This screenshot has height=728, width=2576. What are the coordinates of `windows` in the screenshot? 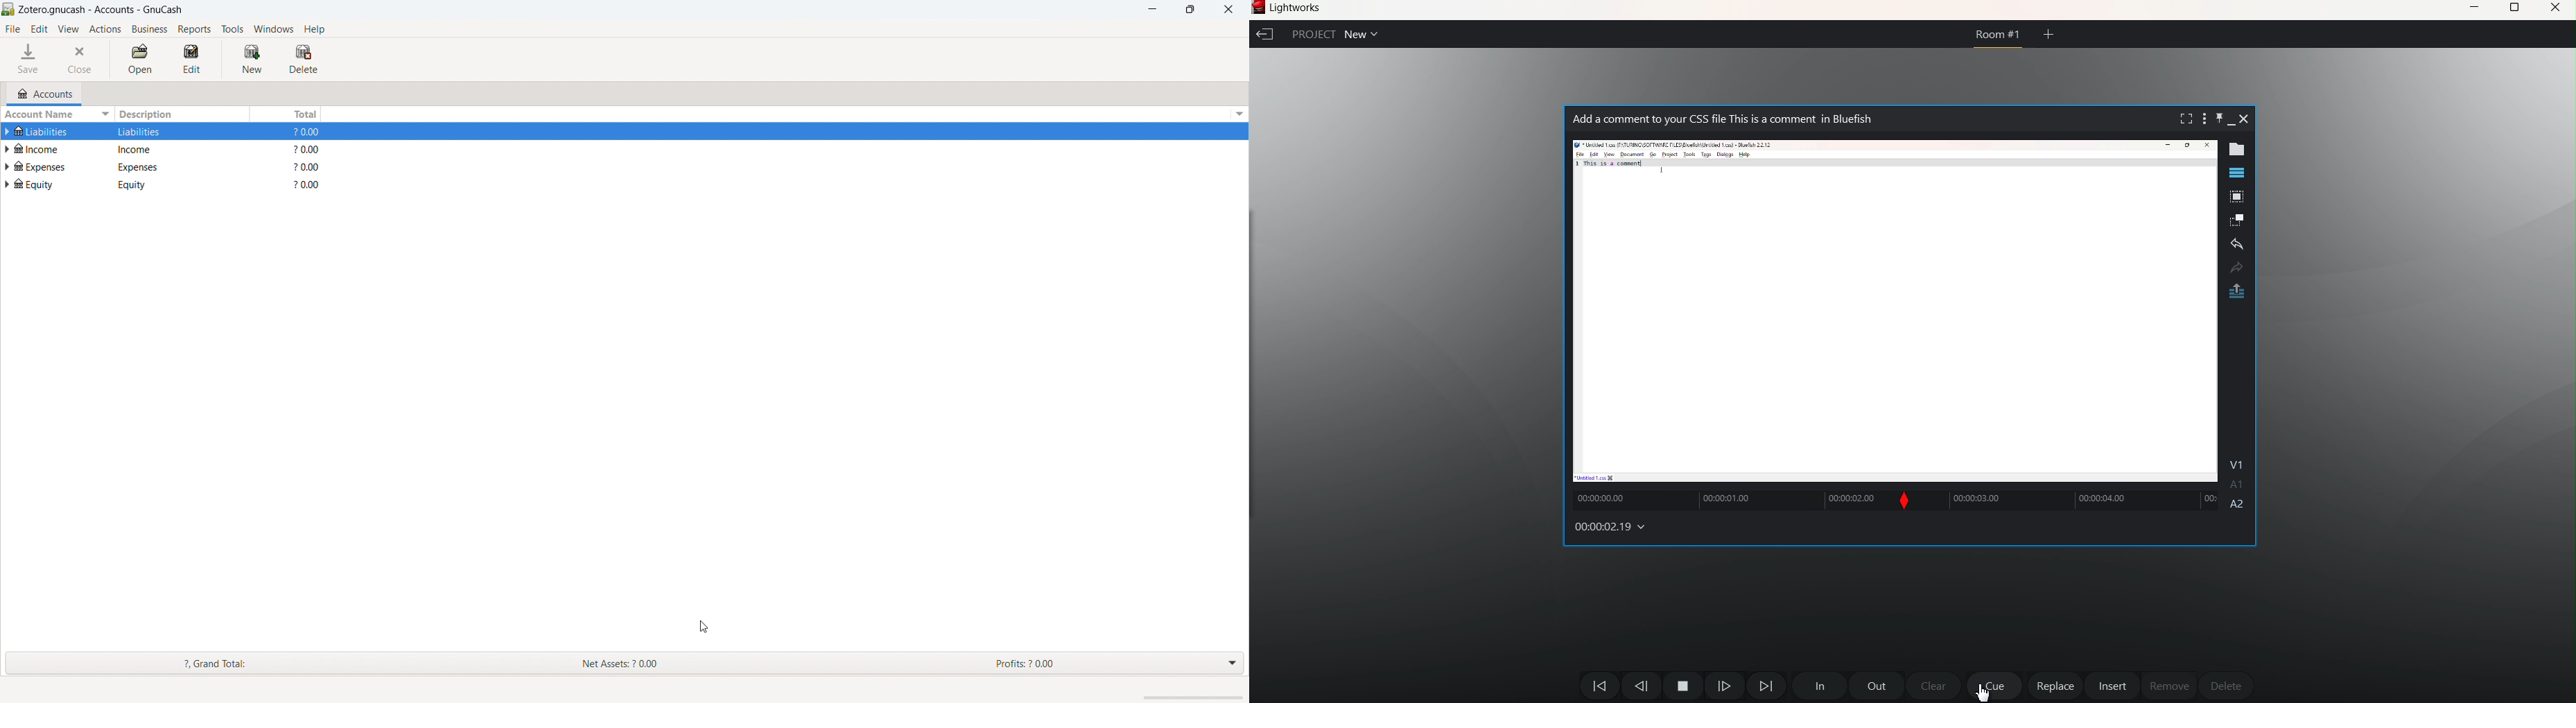 It's located at (274, 29).